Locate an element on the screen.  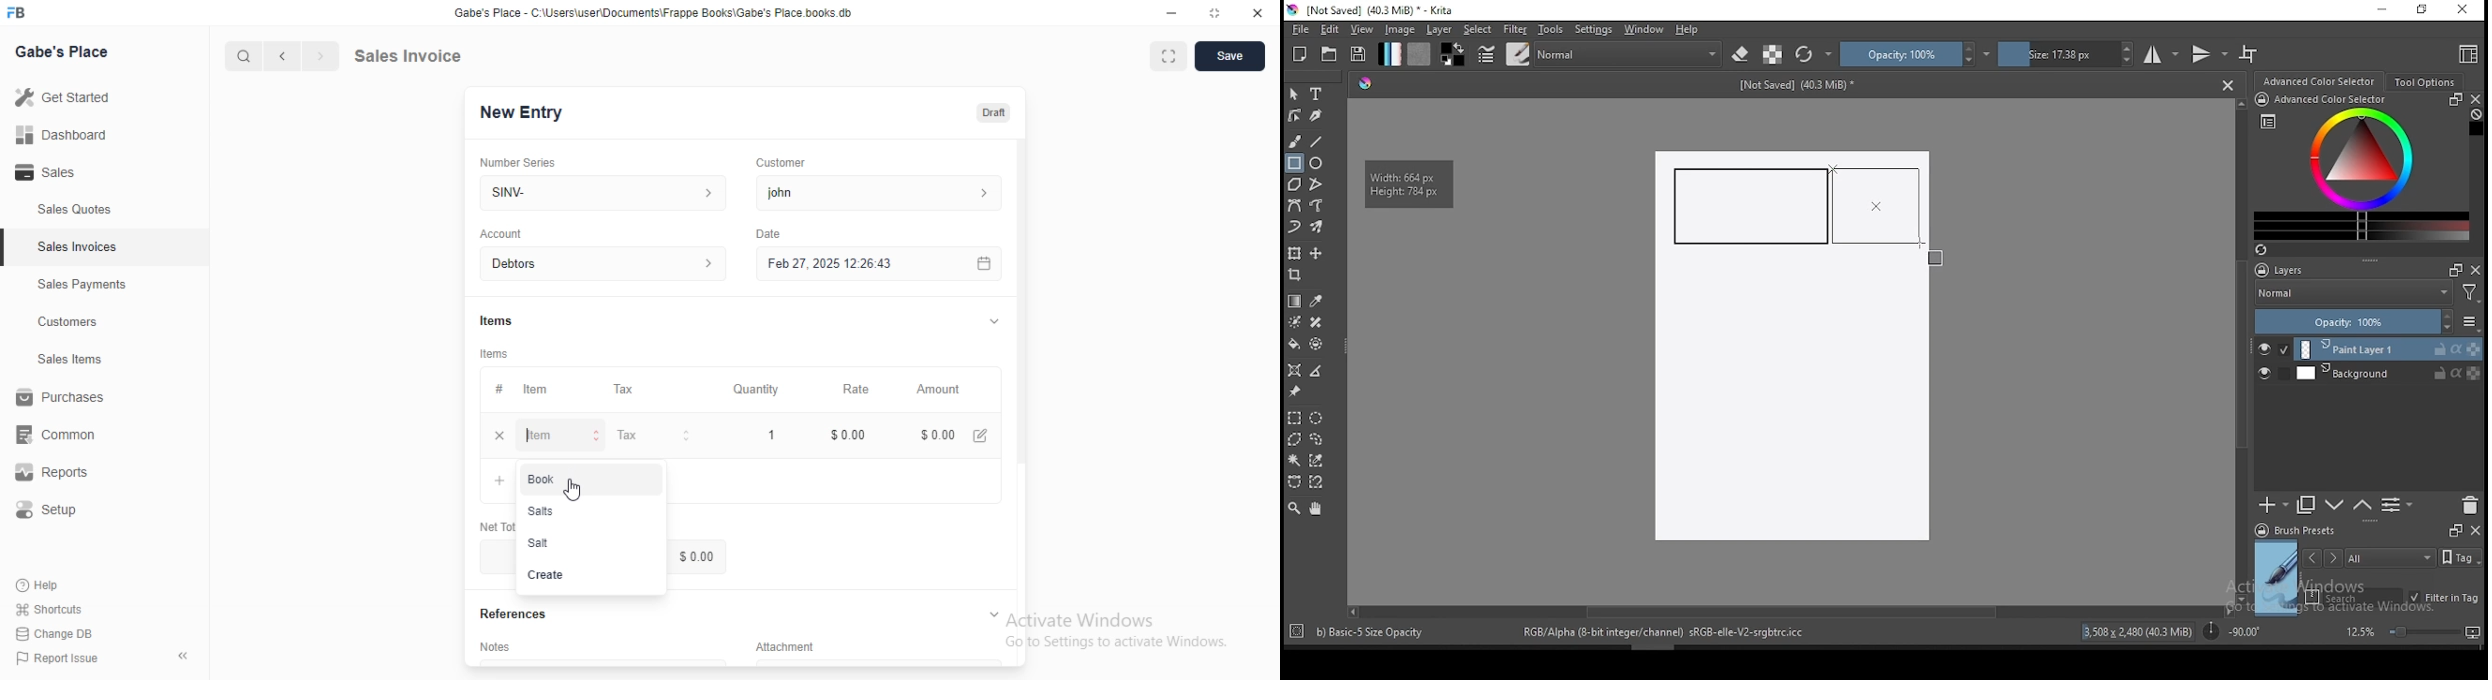
Book is located at coordinates (546, 480).